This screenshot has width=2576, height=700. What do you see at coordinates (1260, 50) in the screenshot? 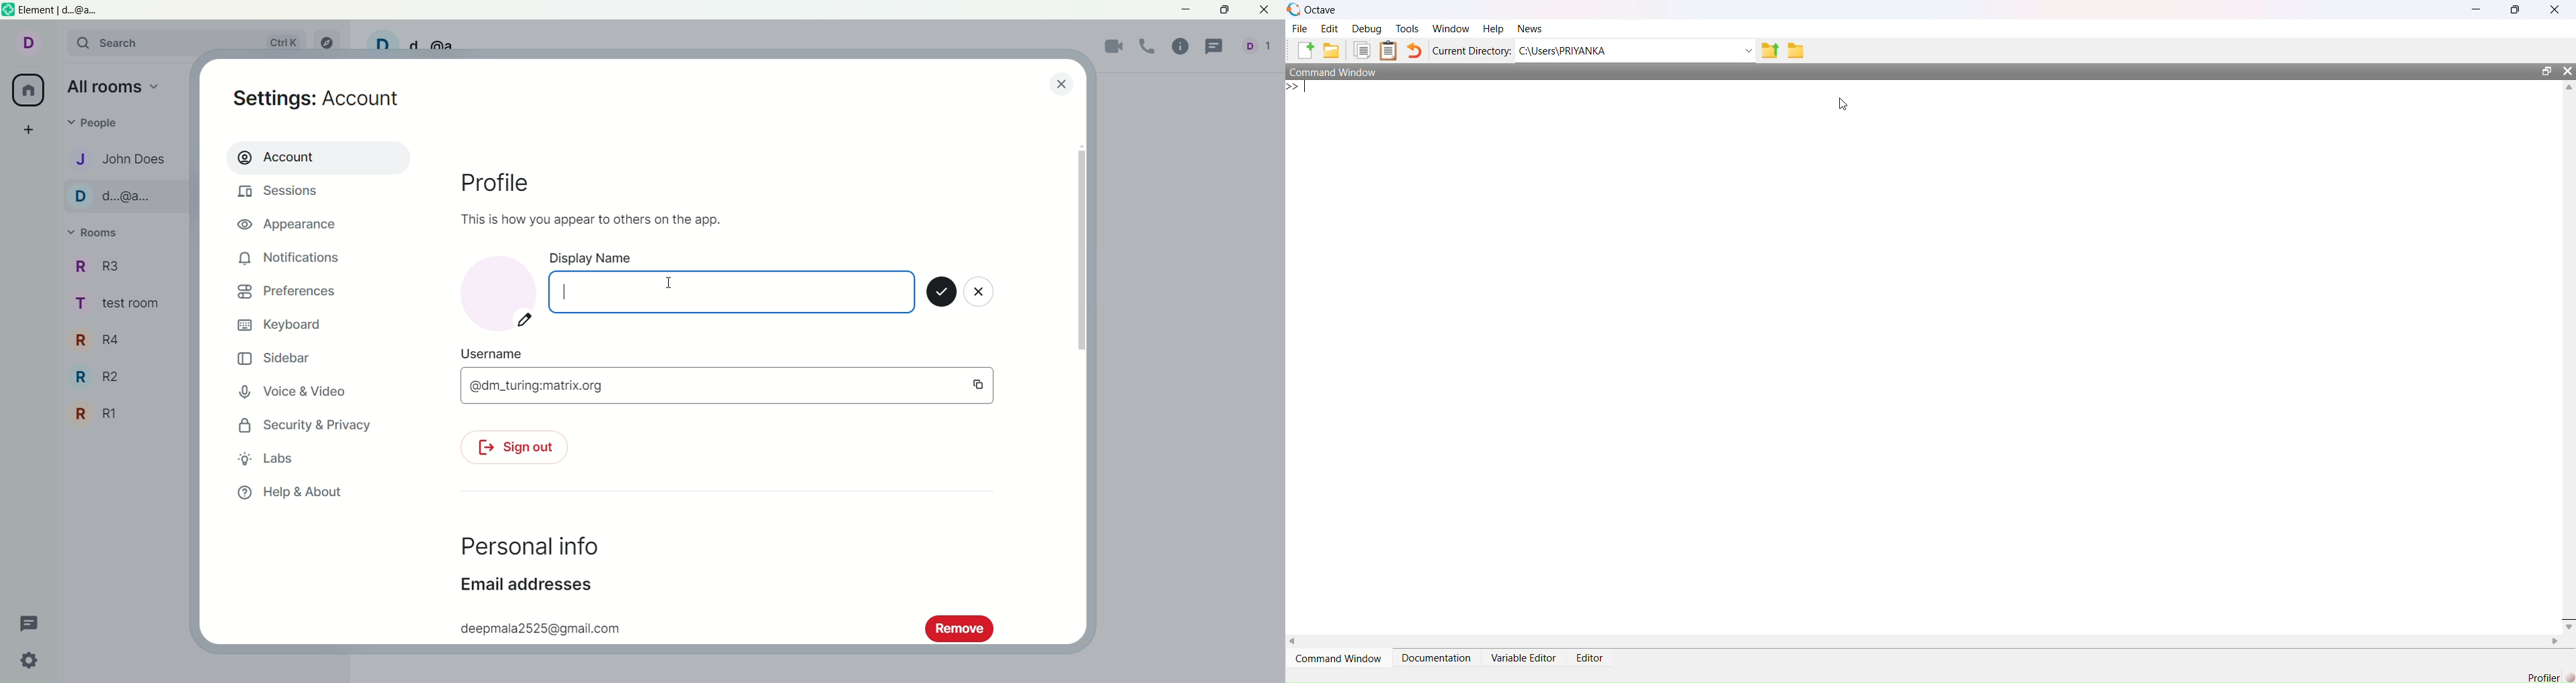
I see `people` at bounding box center [1260, 50].